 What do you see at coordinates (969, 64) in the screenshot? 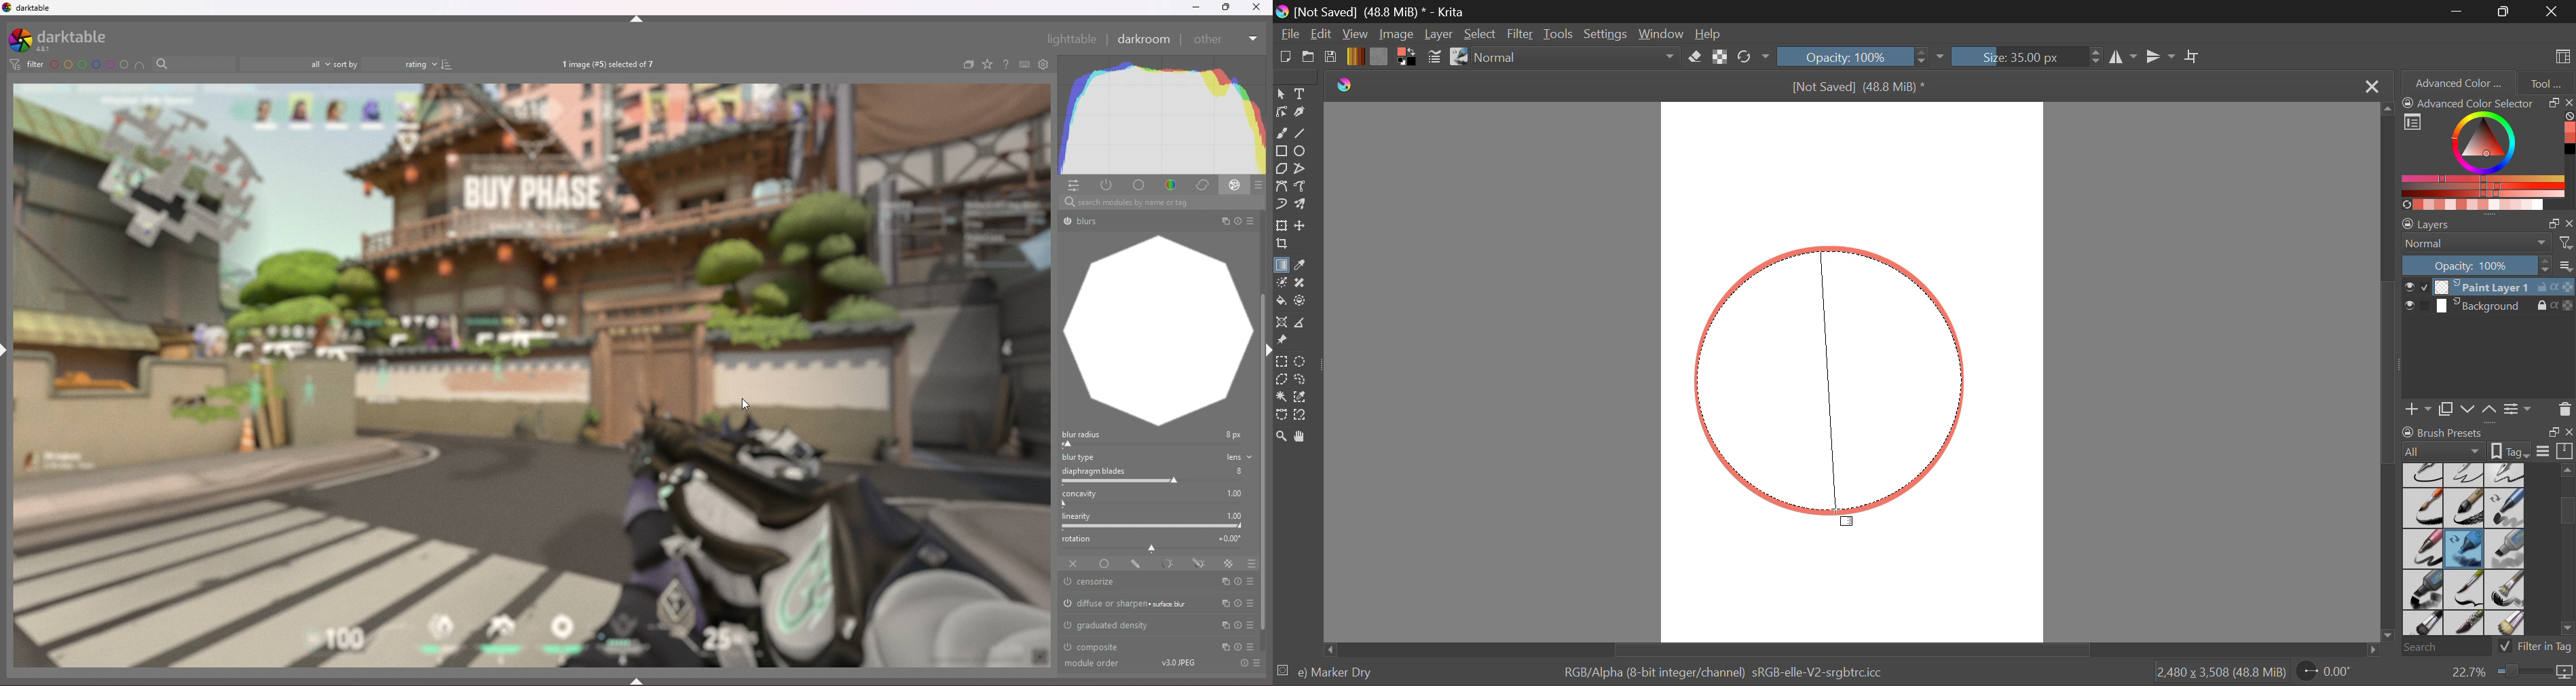
I see `create group` at bounding box center [969, 64].